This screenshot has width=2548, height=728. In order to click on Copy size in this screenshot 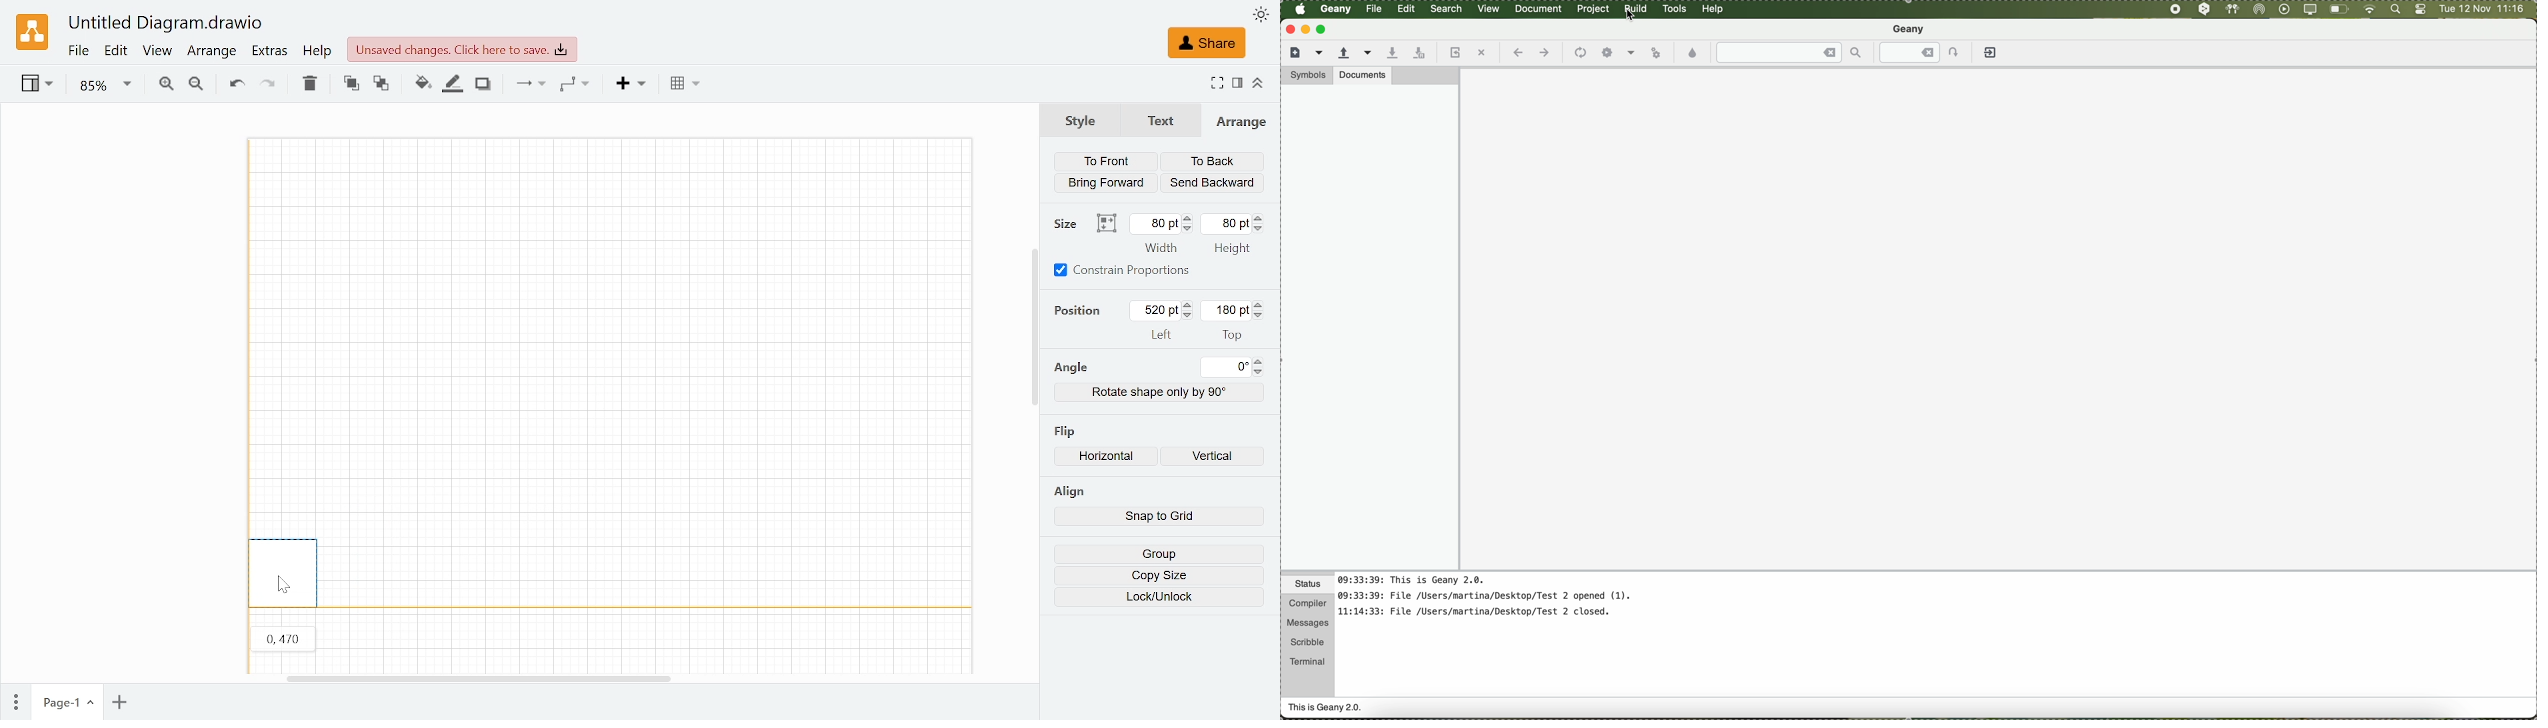, I will do `click(1159, 576)`.